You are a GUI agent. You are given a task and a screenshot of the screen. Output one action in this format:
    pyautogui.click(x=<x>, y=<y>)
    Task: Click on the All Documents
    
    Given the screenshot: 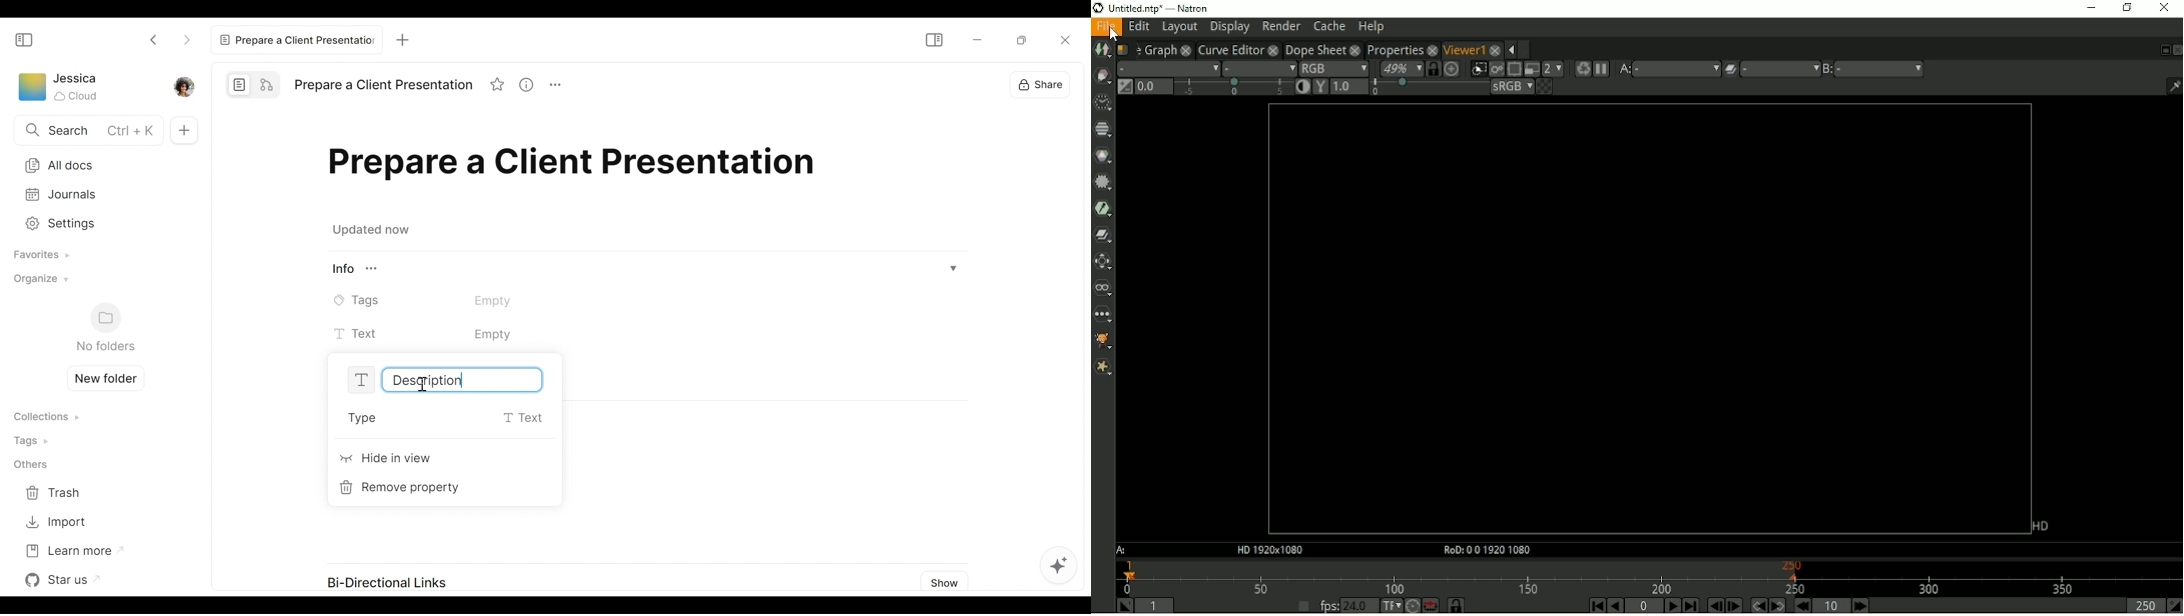 What is the action you would take?
    pyautogui.click(x=97, y=164)
    